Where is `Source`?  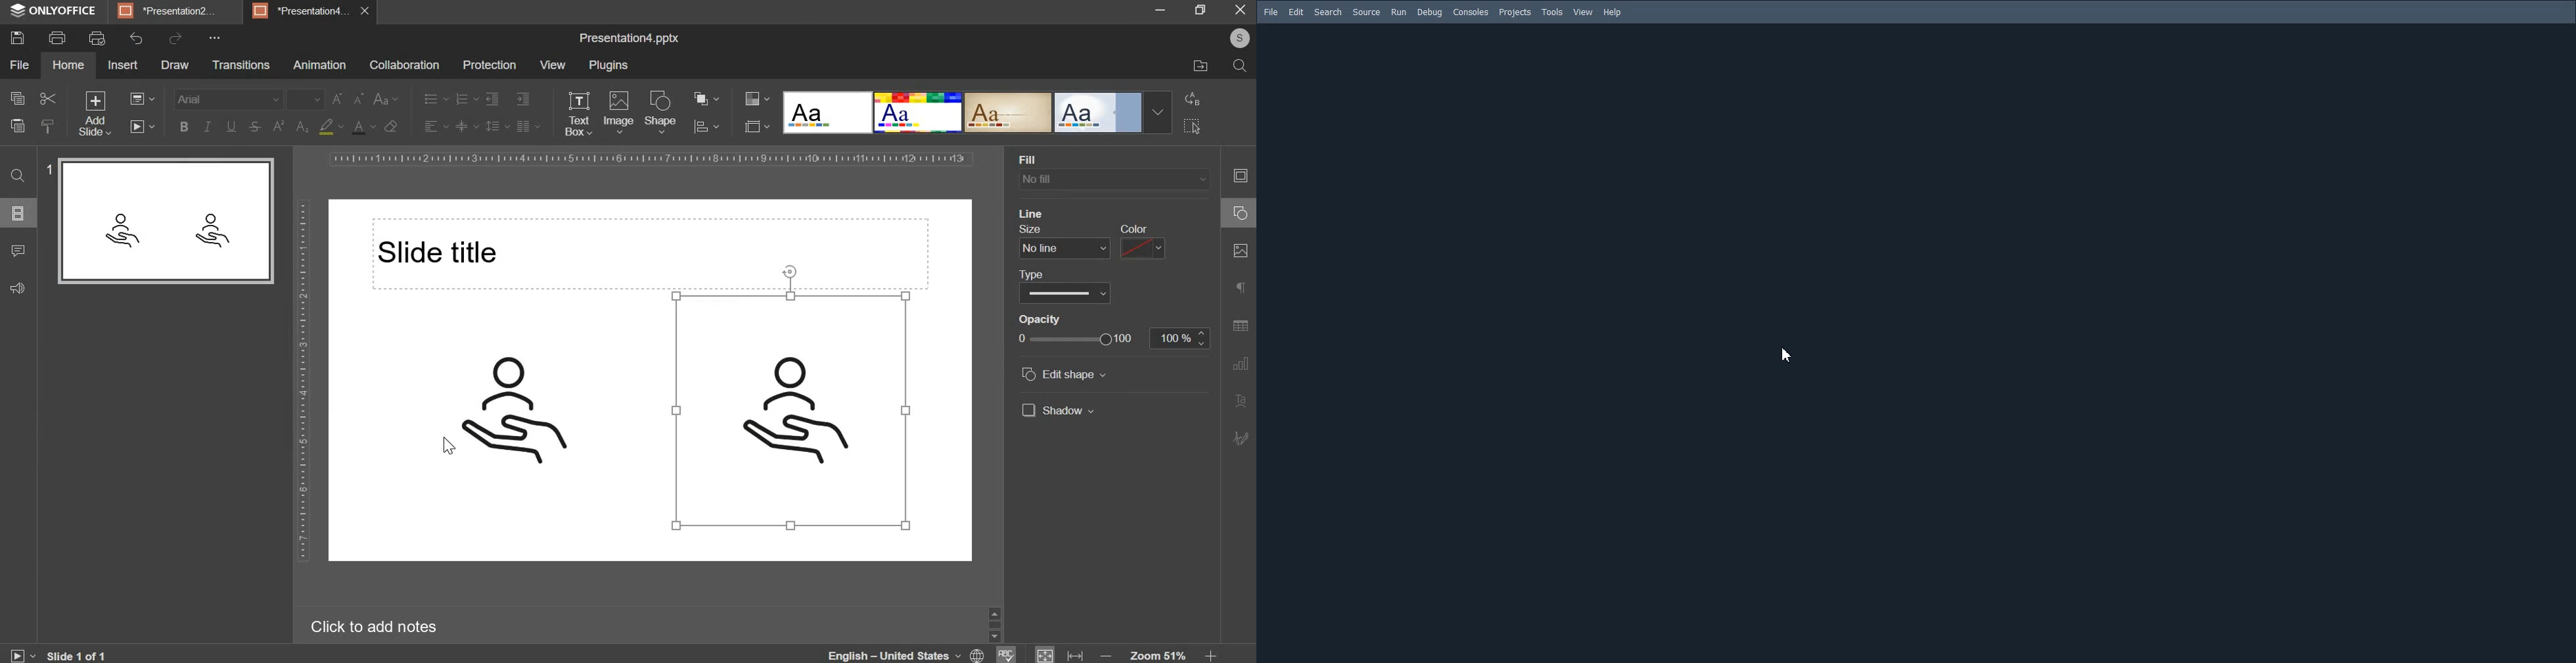
Source is located at coordinates (1366, 12).